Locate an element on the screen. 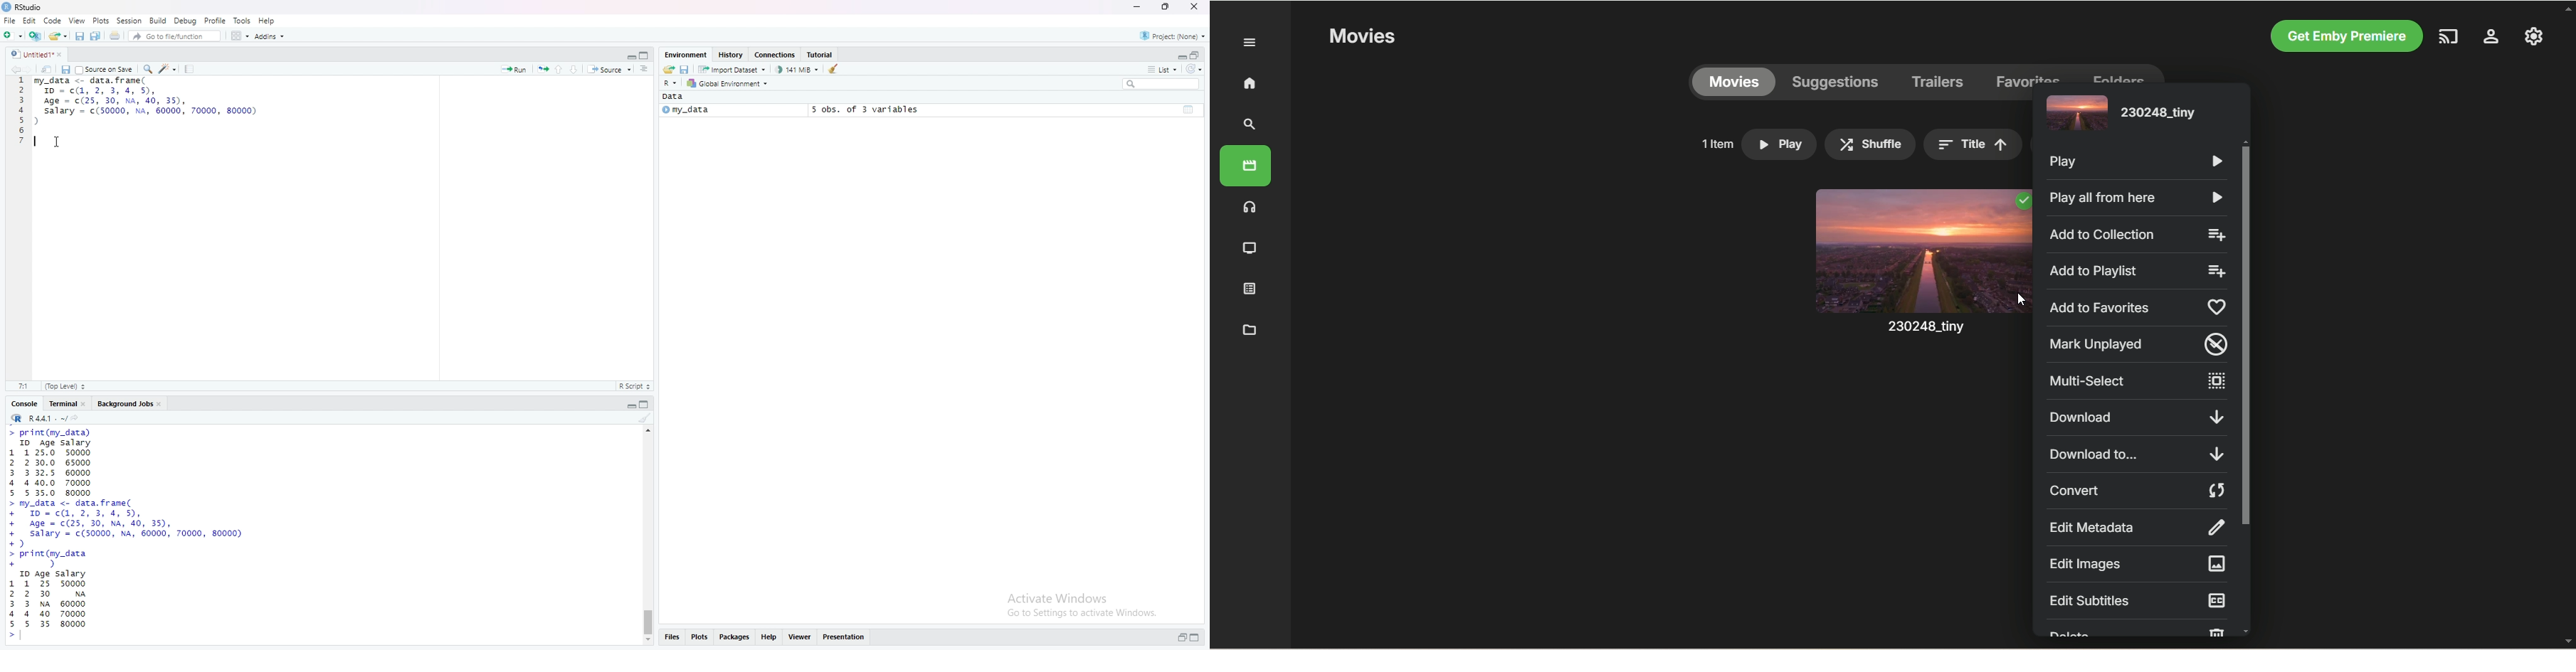  global environment is located at coordinates (729, 84).